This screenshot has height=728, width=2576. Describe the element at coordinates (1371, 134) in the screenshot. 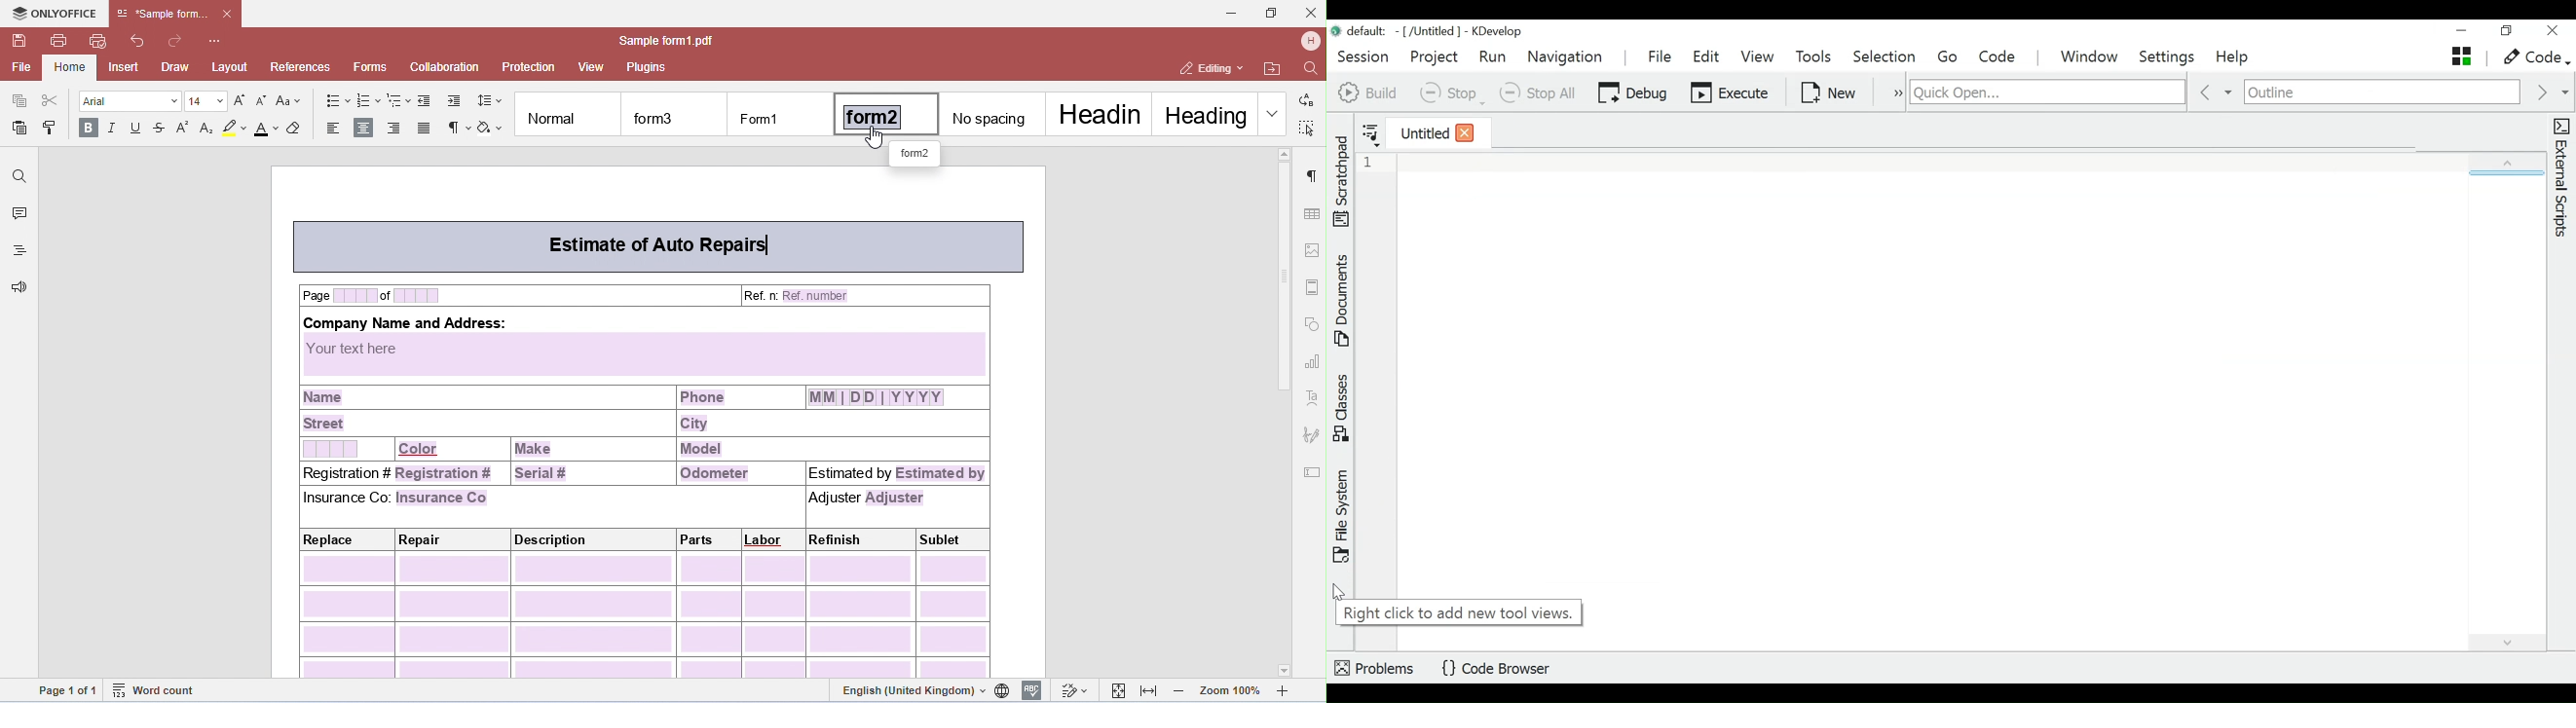

I see `Show sorted list of opened documents` at that location.